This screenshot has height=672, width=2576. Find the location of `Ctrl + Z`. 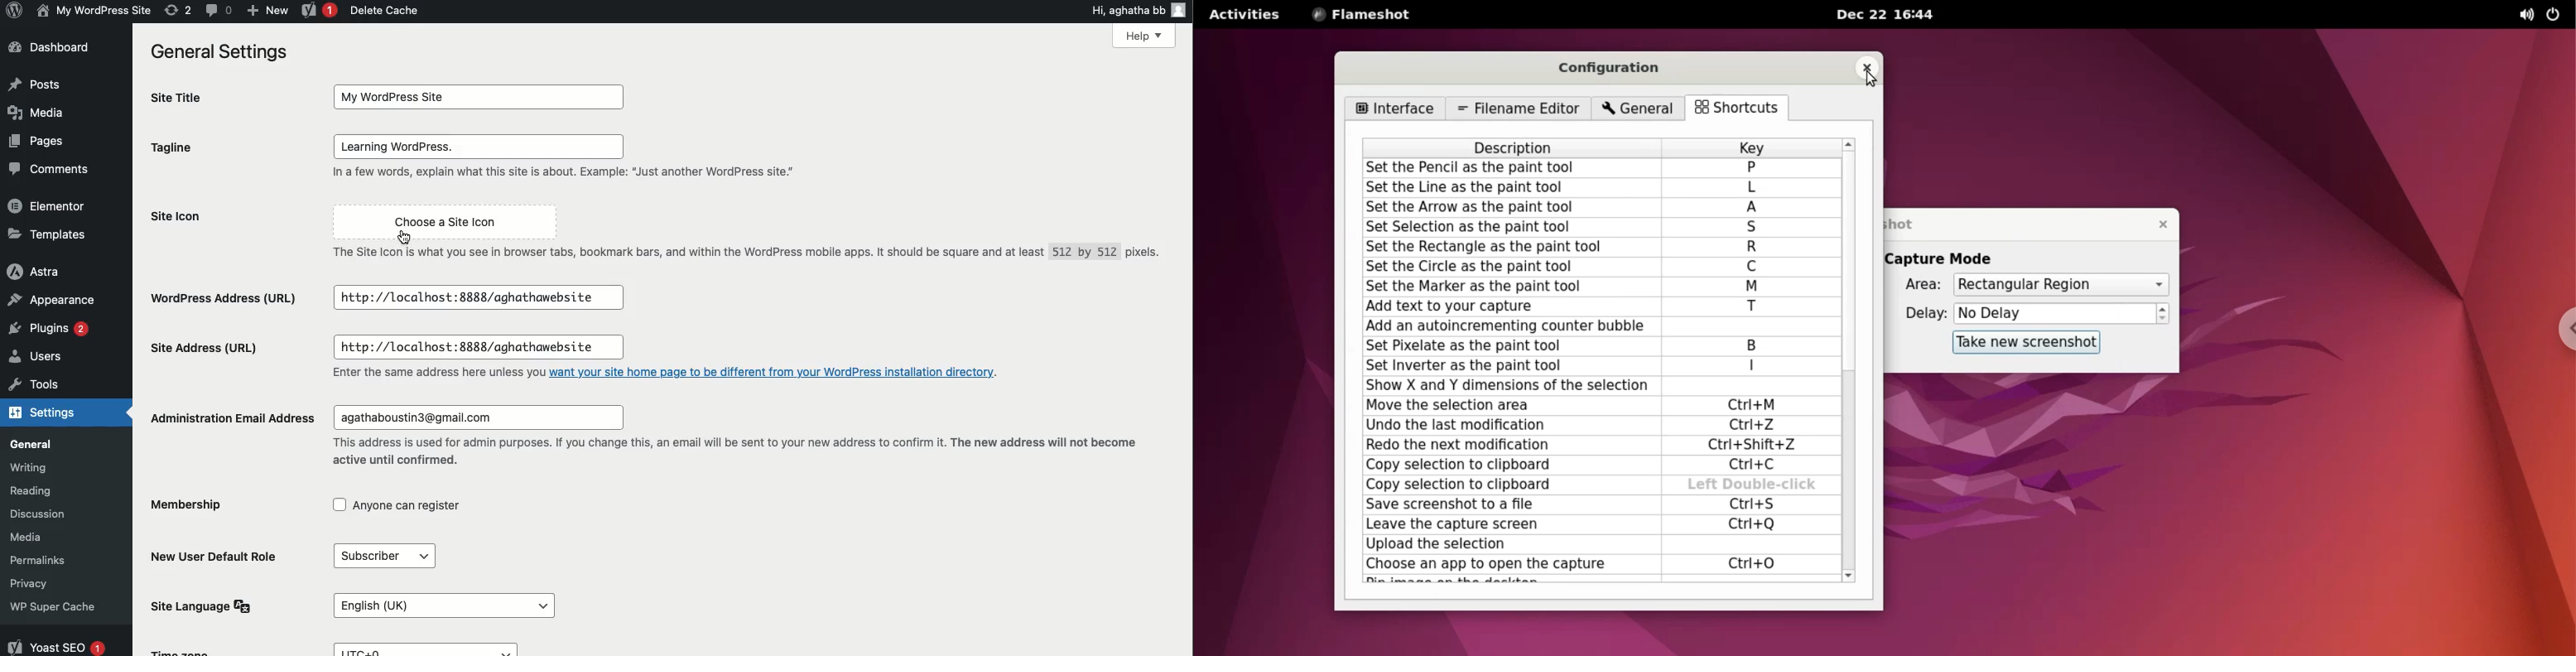

Ctrl + Z is located at coordinates (1752, 425).